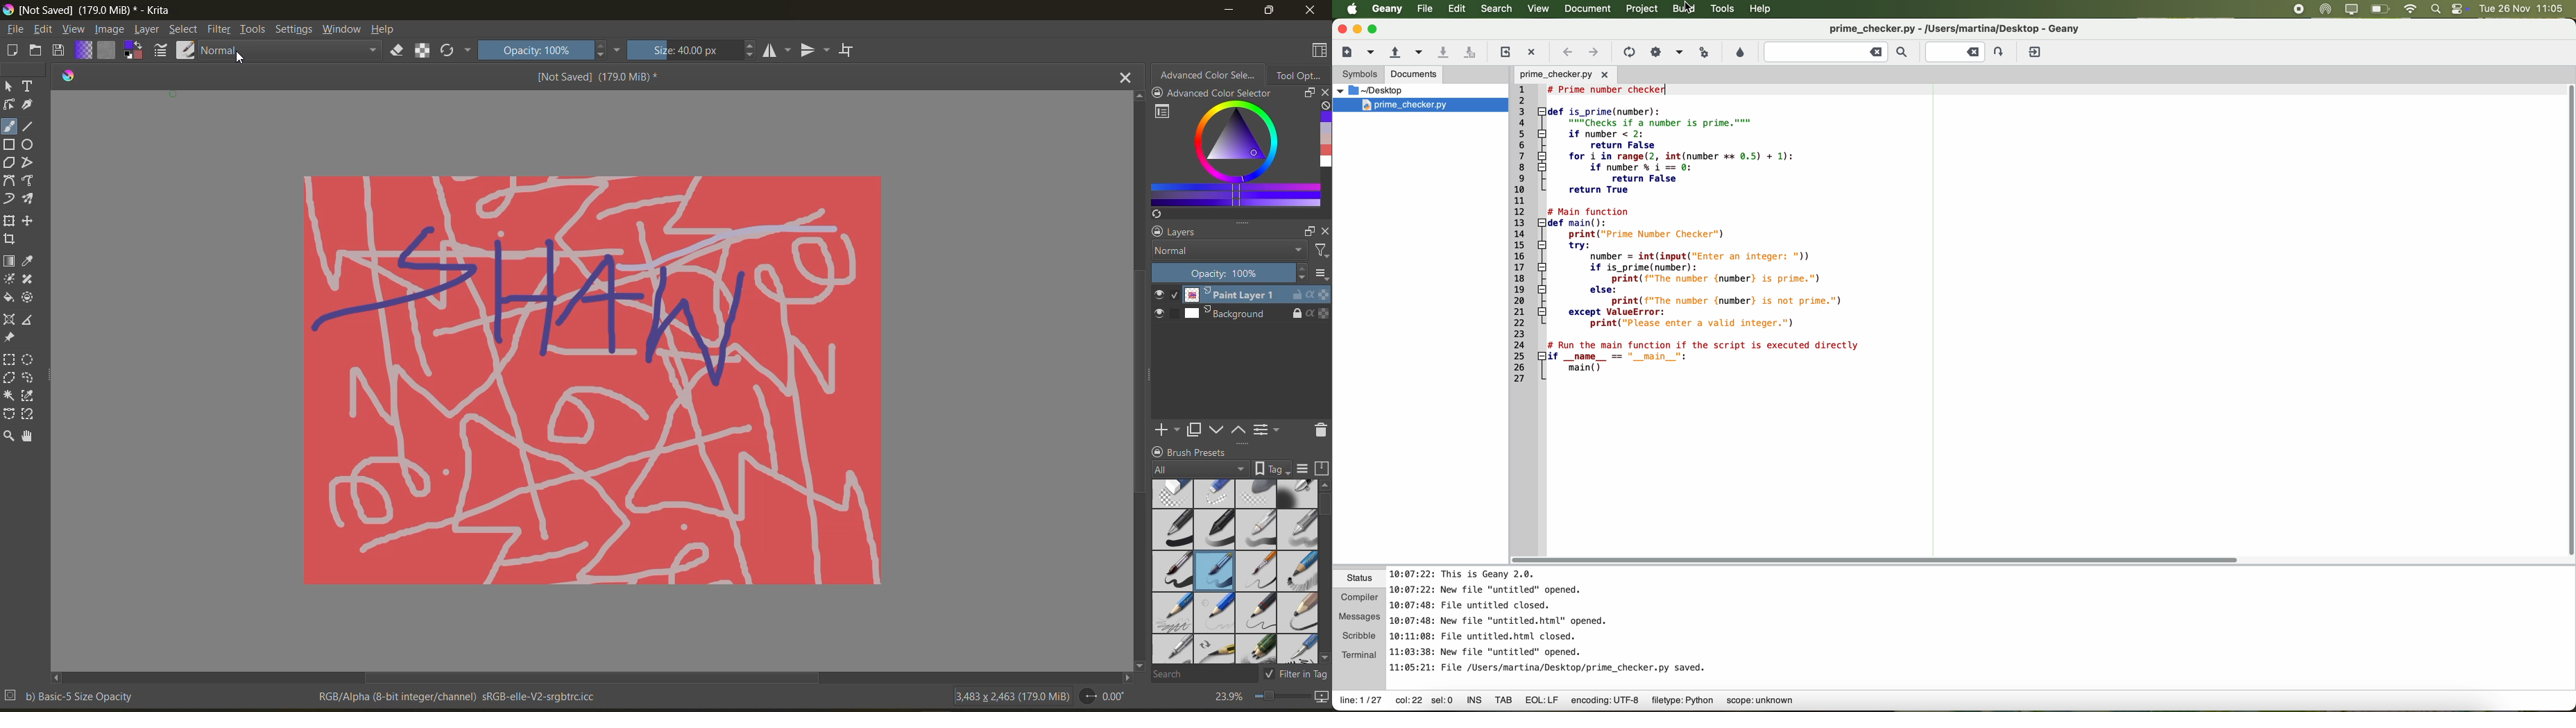 This screenshot has width=2576, height=728. Describe the element at coordinates (1295, 675) in the screenshot. I see `filter  in tag` at that location.